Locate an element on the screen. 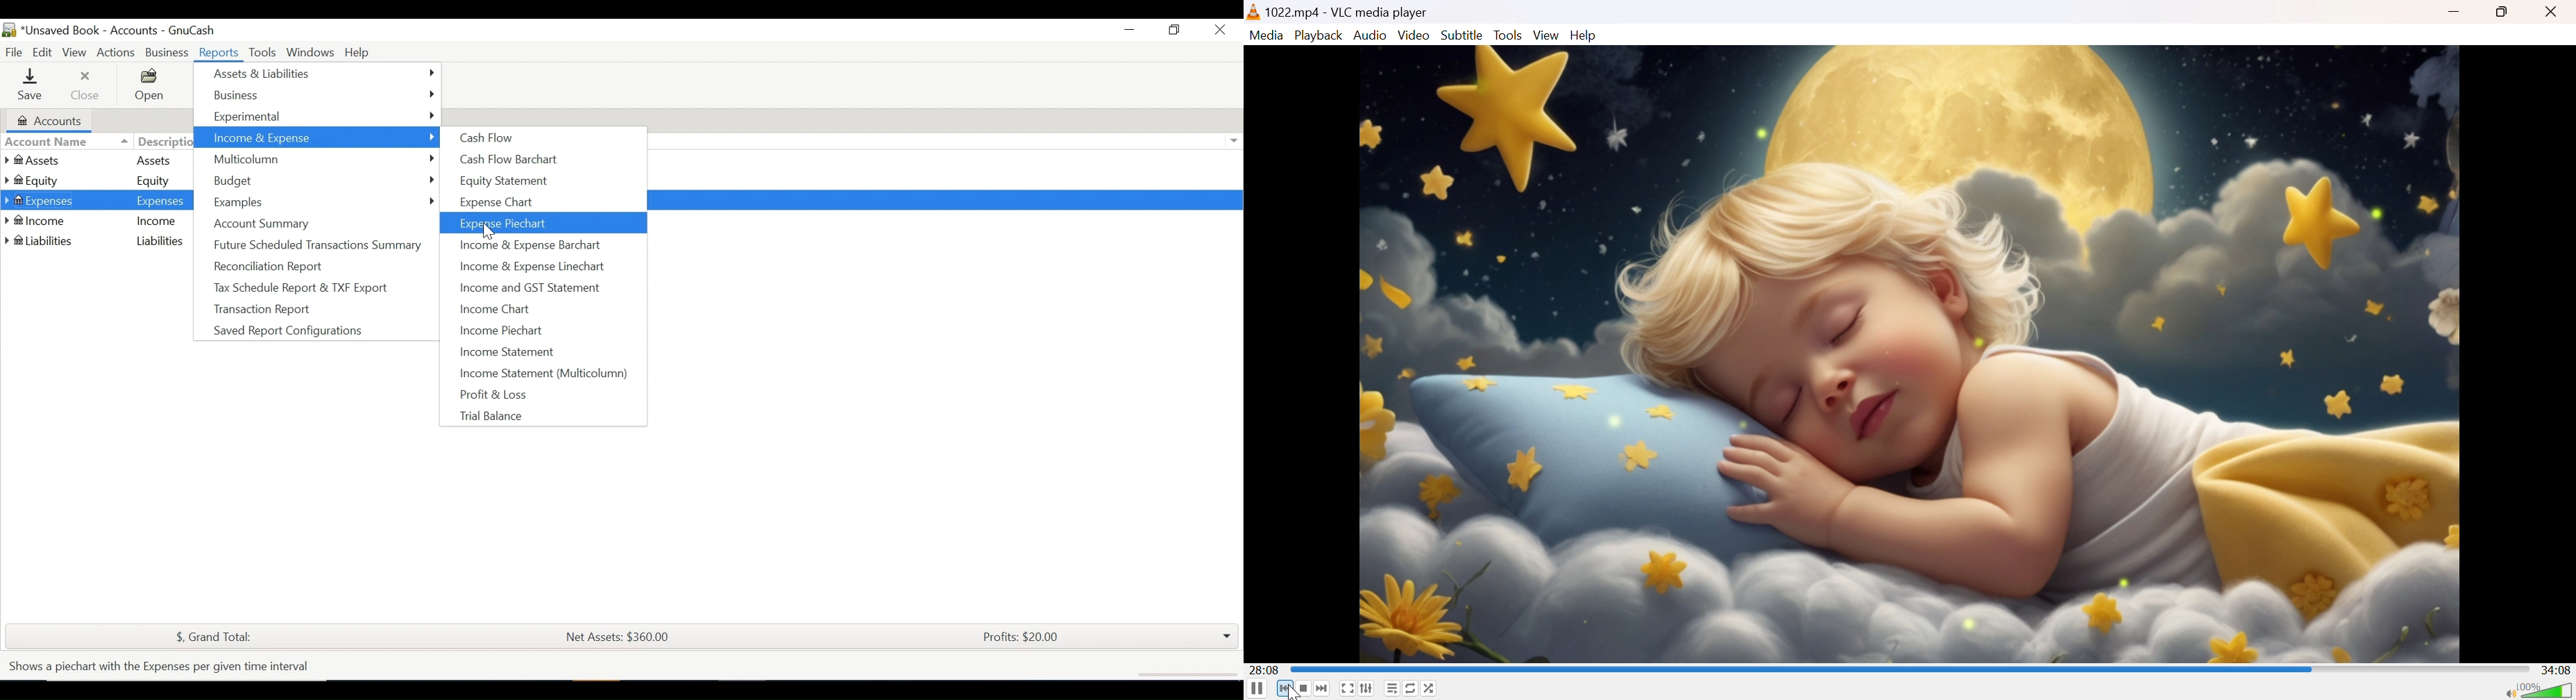 The height and width of the screenshot is (700, 2576). Save is located at coordinates (34, 84).